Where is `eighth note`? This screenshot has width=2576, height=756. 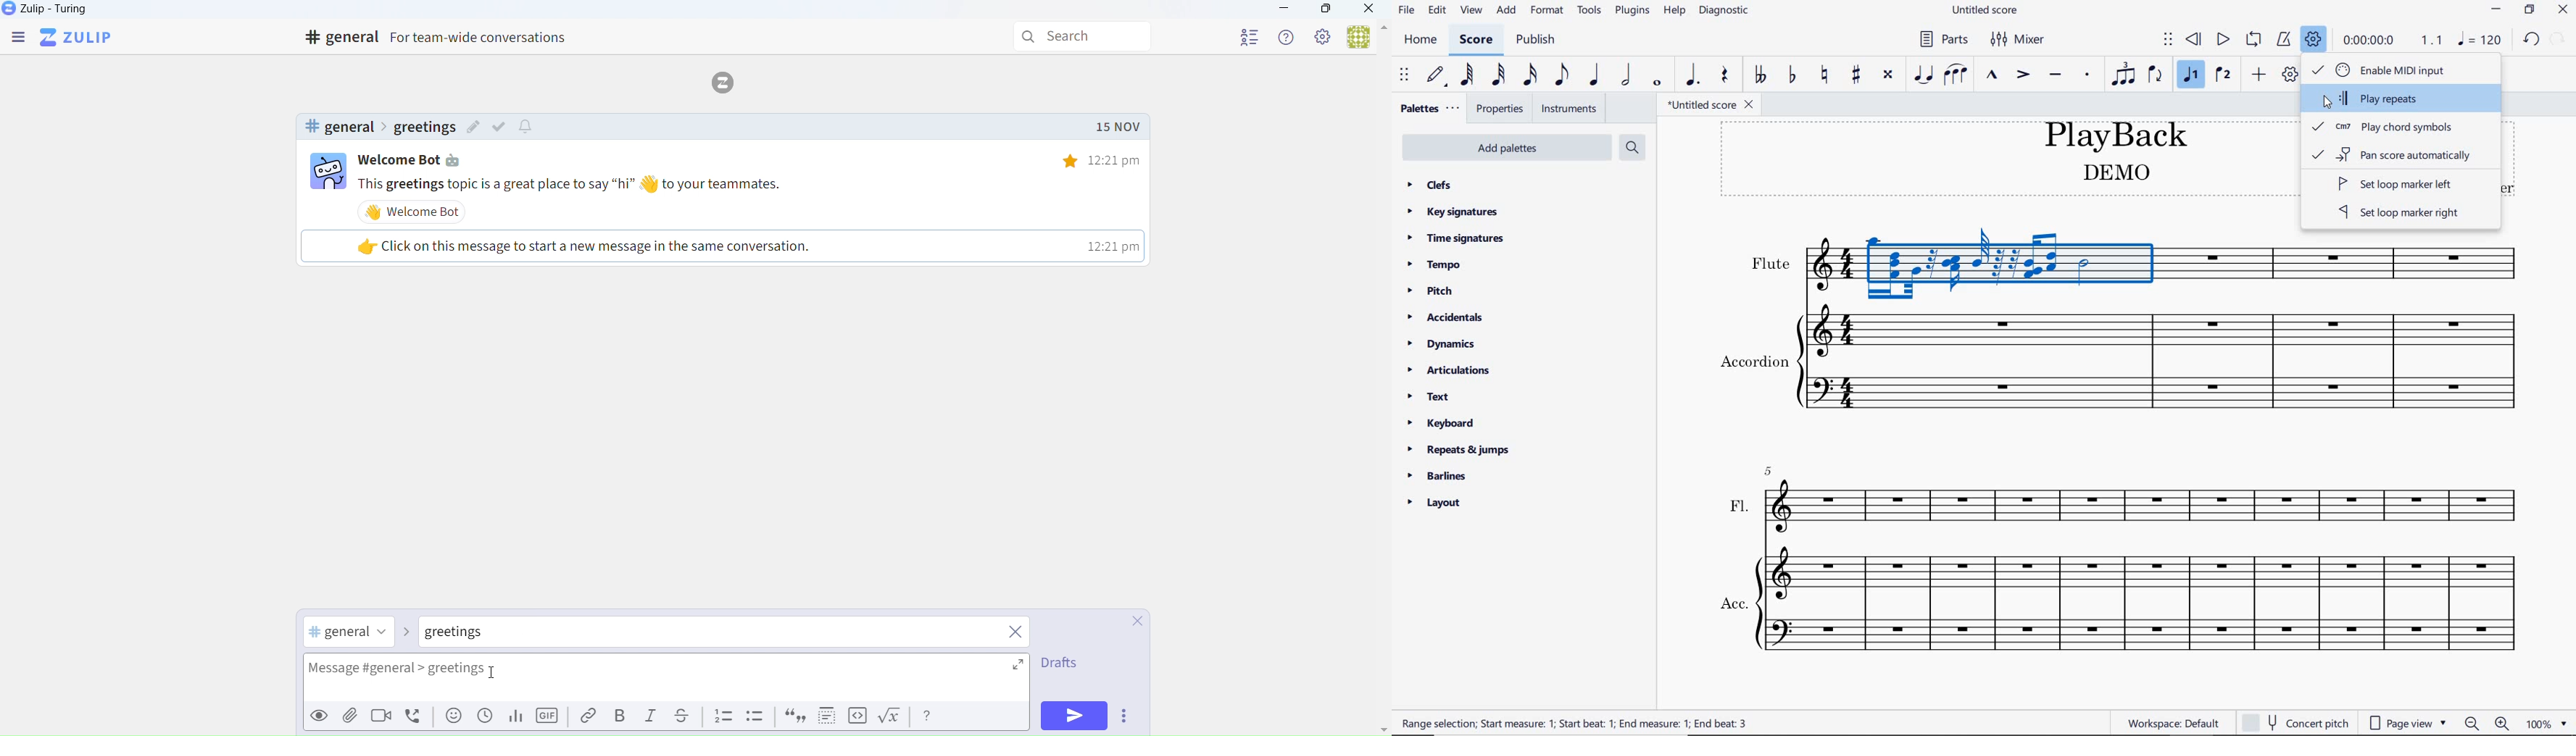 eighth note is located at coordinates (1560, 75).